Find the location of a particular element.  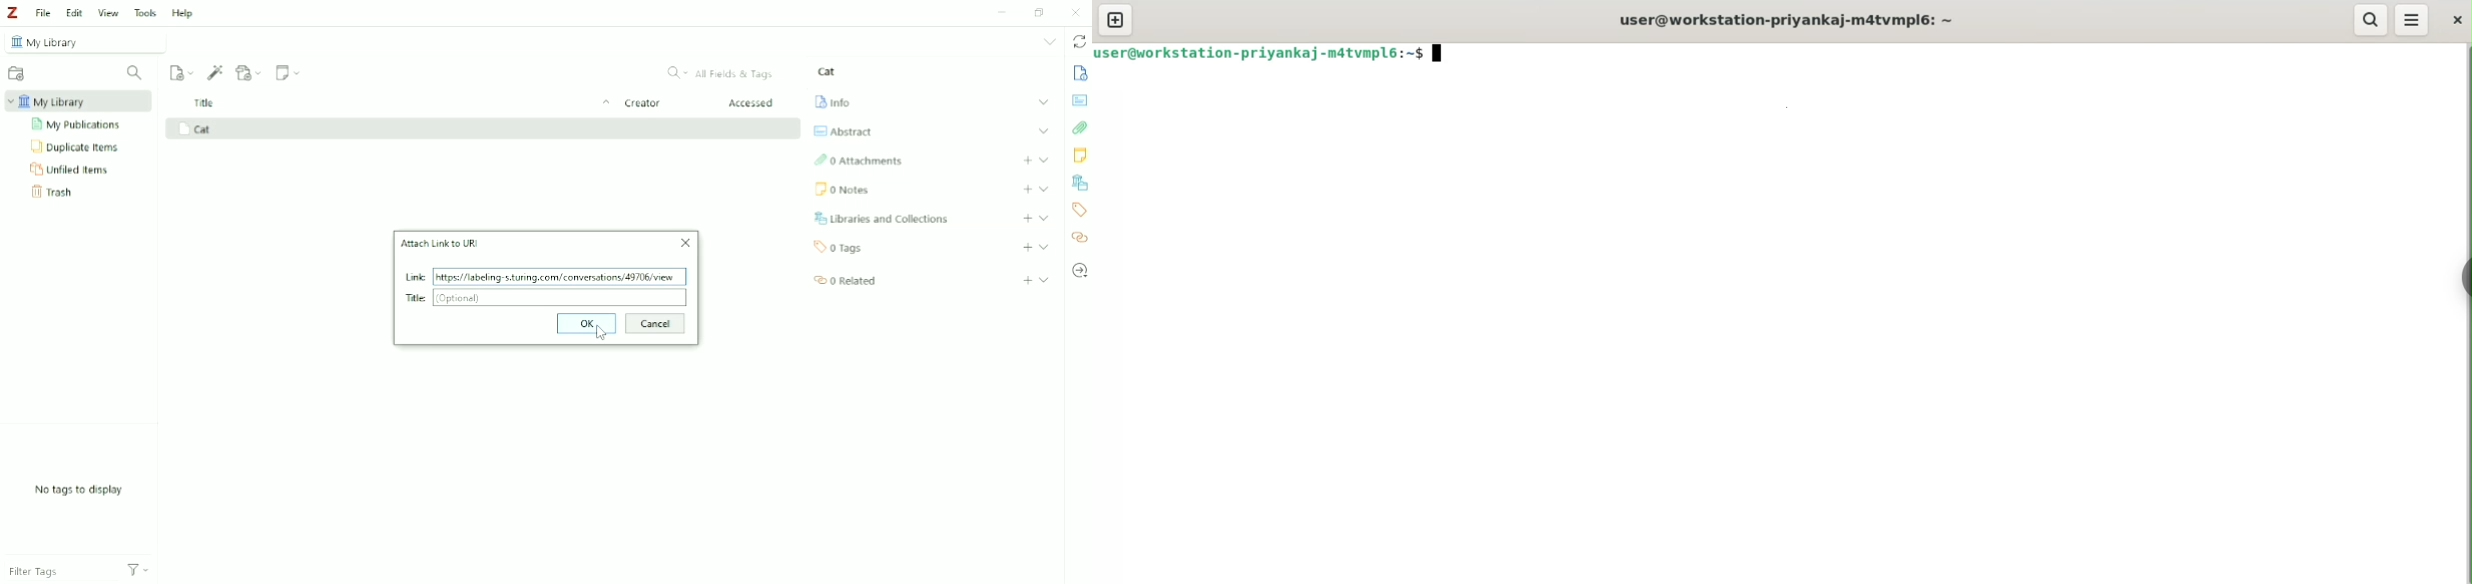

Minimize is located at coordinates (999, 13).